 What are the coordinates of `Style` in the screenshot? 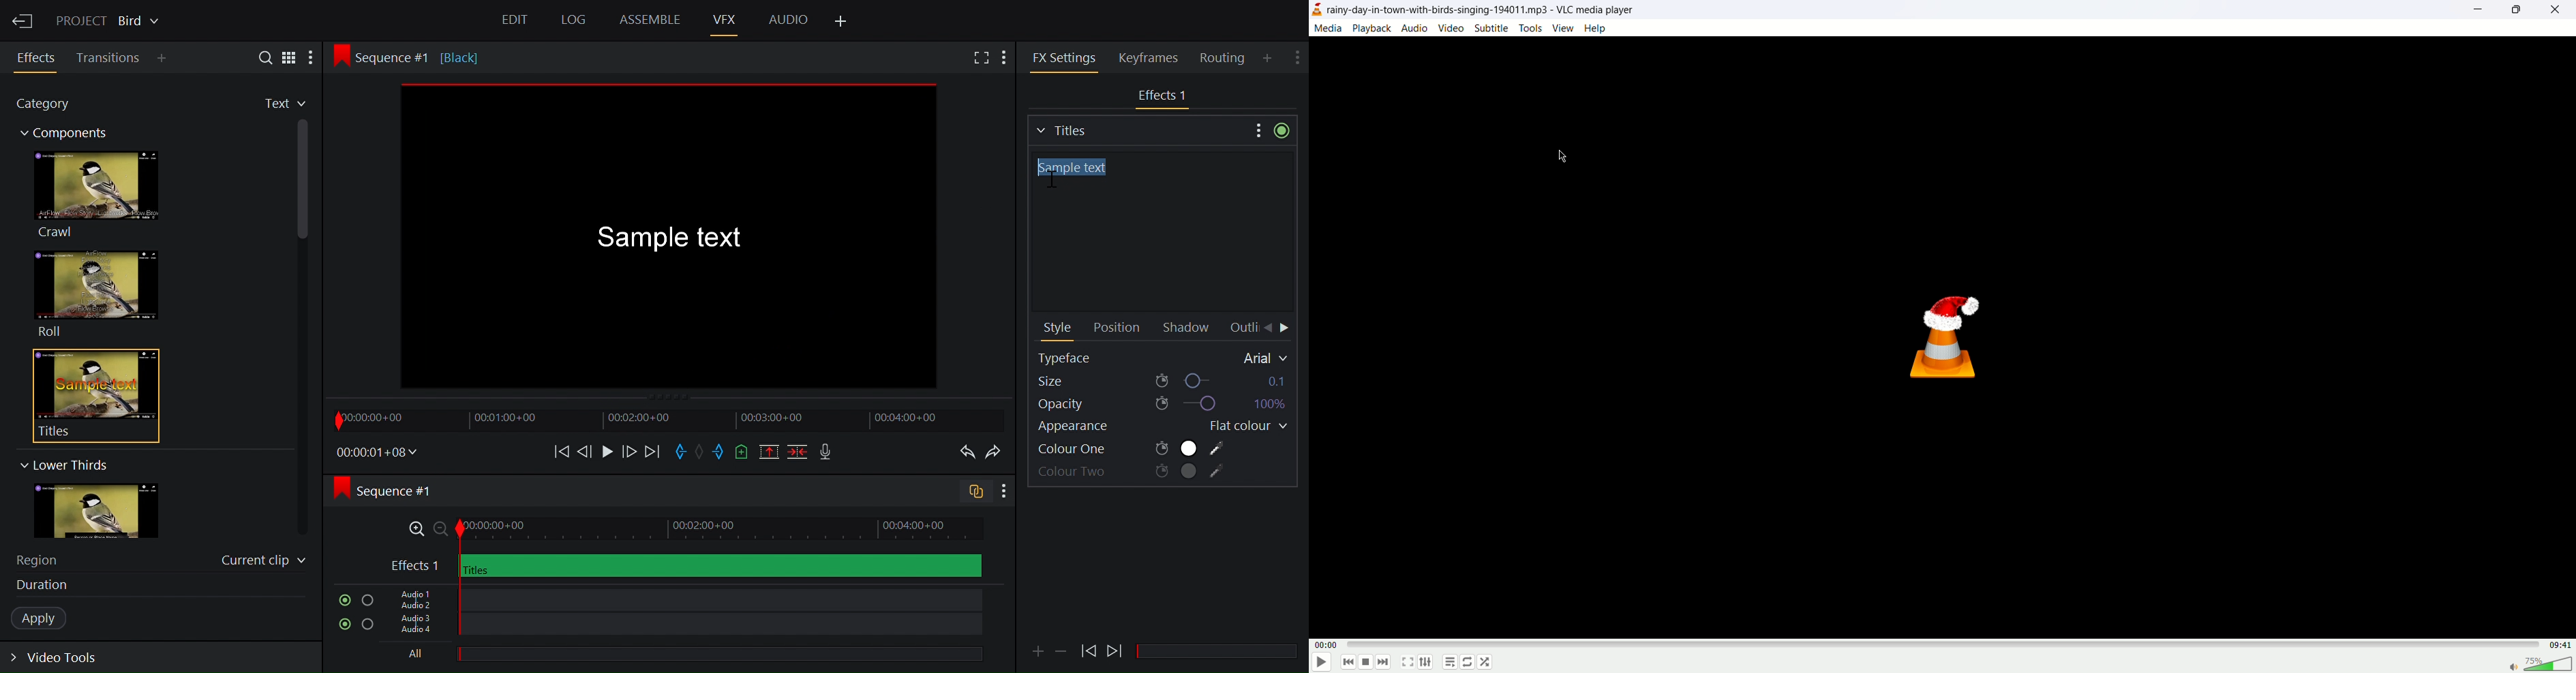 It's located at (1059, 329).